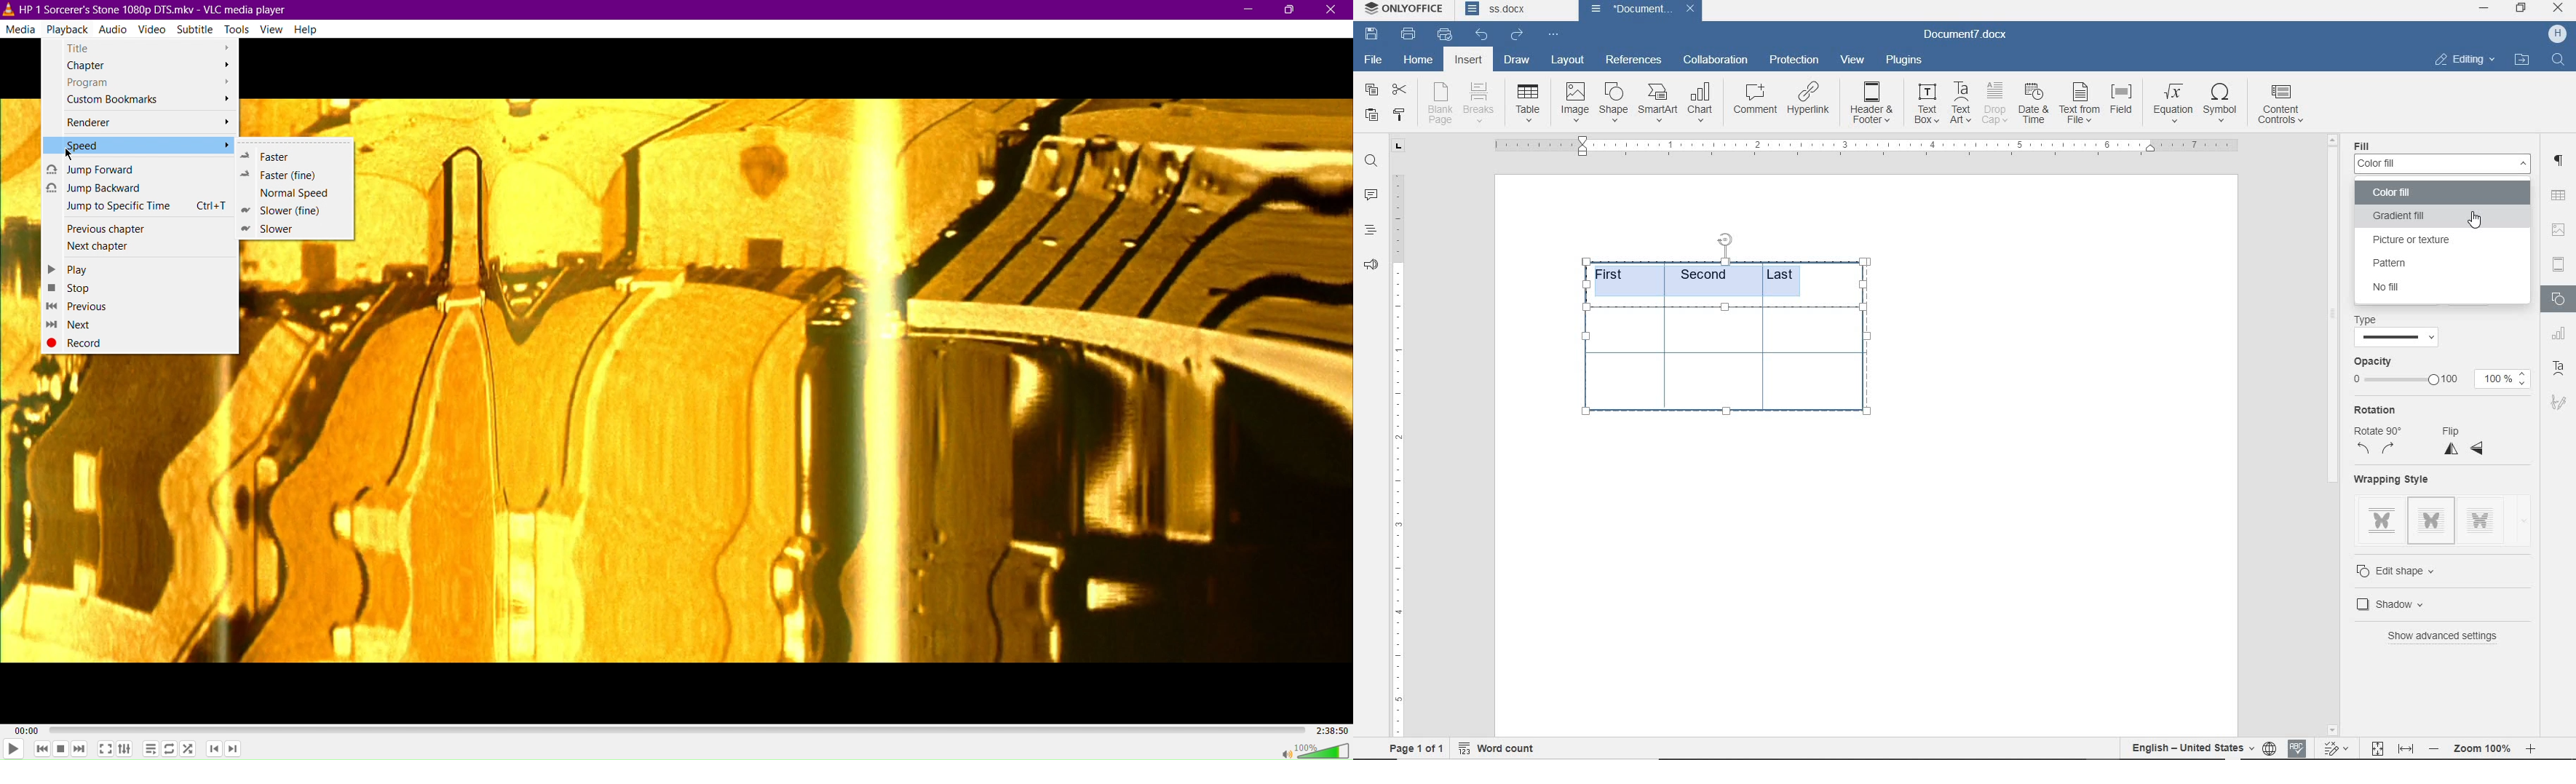 This screenshot has height=784, width=2576. Describe the element at coordinates (1971, 33) in the screenshot. I see `document name` at that location.